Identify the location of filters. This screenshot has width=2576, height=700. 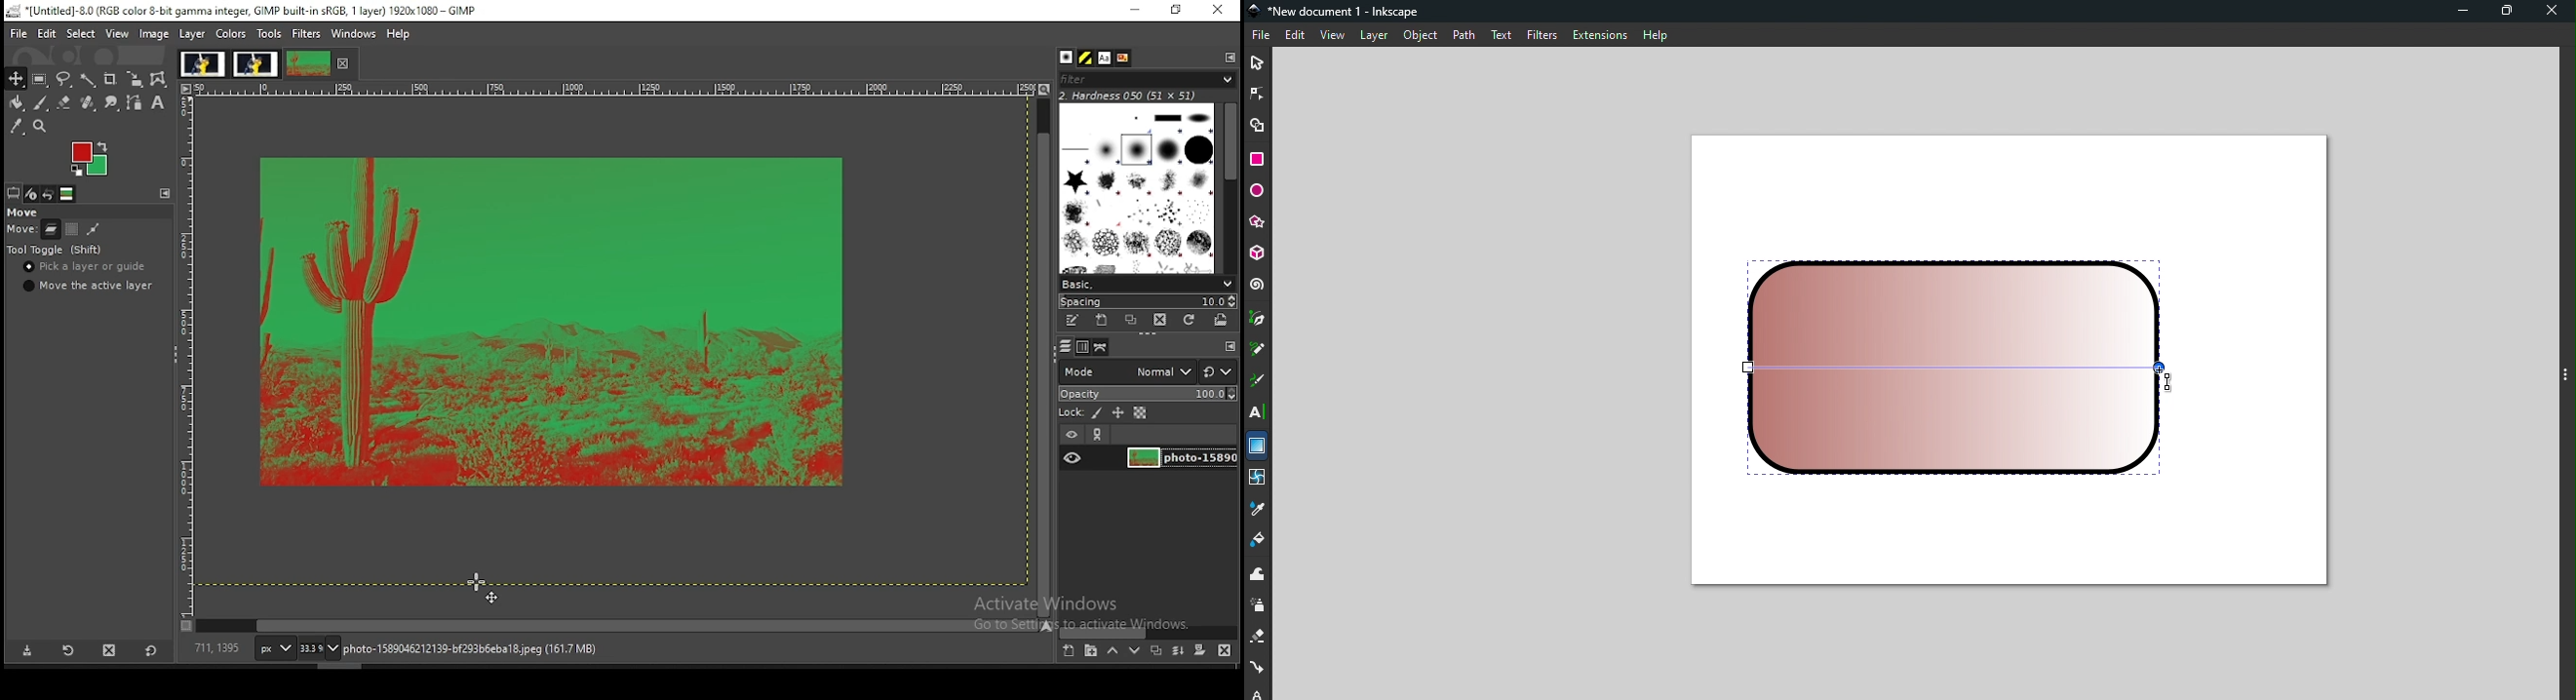
(307, 36).